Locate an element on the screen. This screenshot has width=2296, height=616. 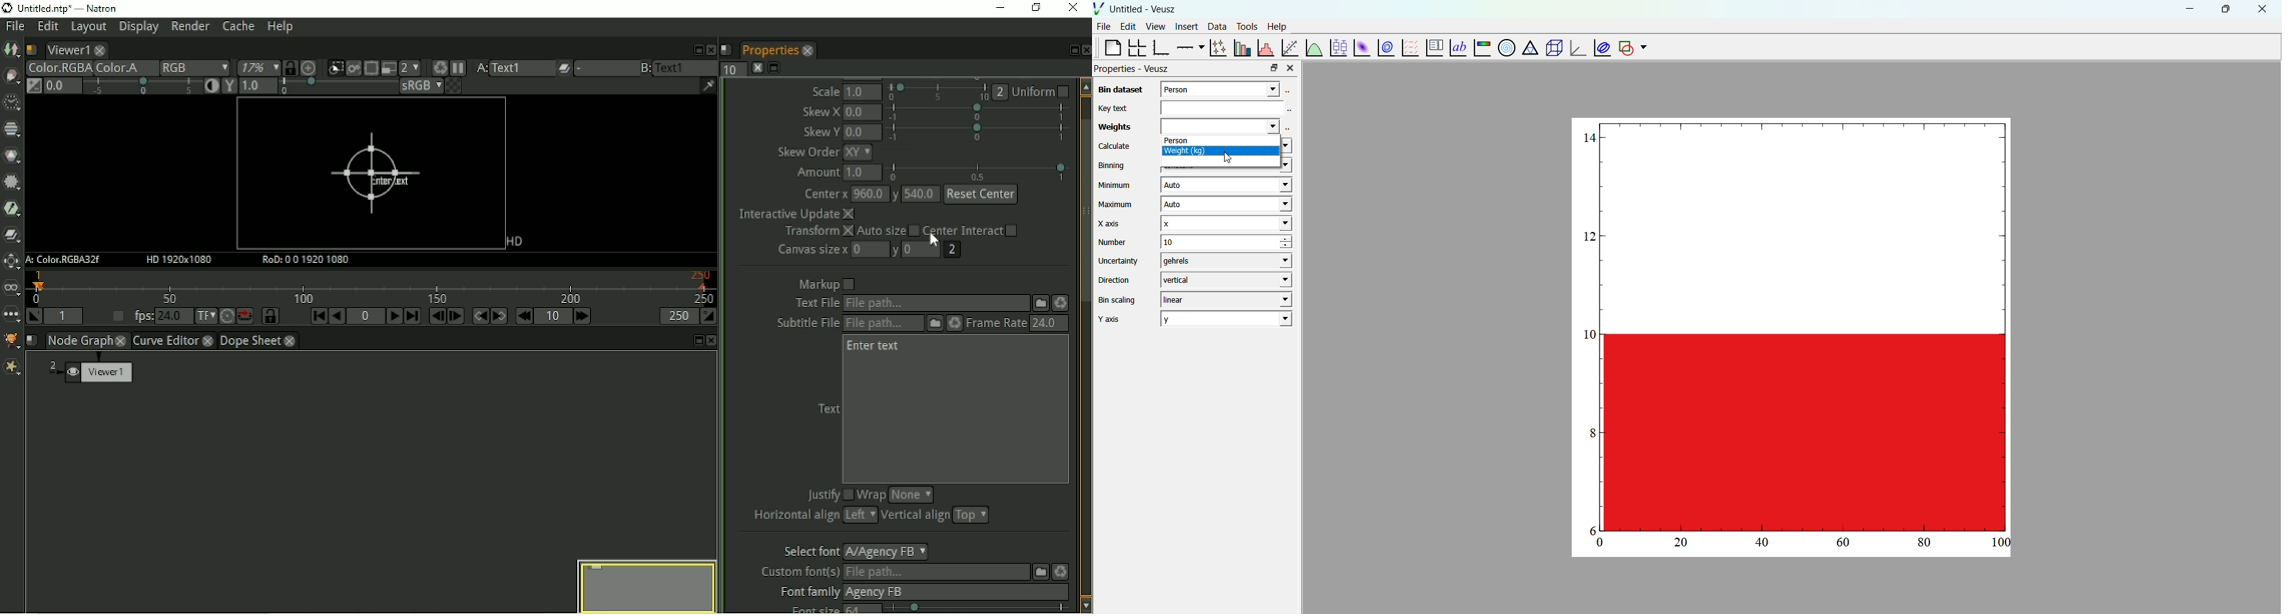
plot box plots is located at coordinates (1338, 48).